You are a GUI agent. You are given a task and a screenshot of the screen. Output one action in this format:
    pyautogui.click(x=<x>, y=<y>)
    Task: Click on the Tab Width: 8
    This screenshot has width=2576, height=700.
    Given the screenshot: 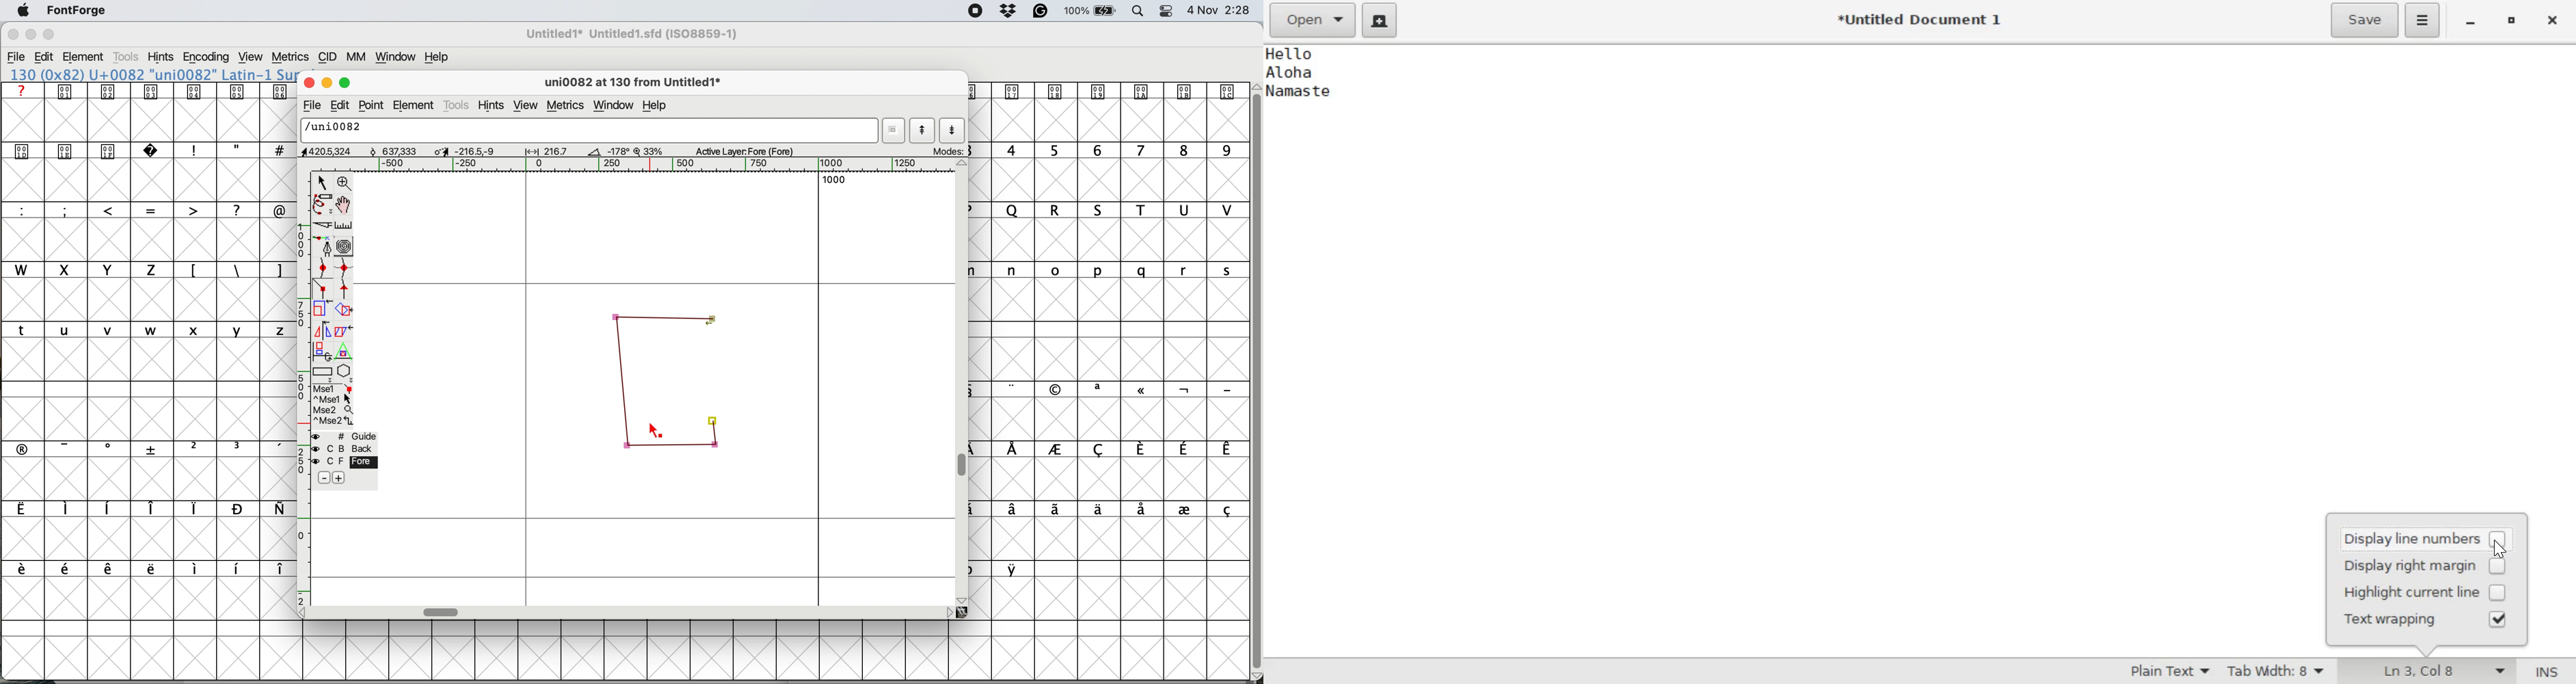 What is the action you would take?
    pyautogui.click(x=2282, y=671)
    